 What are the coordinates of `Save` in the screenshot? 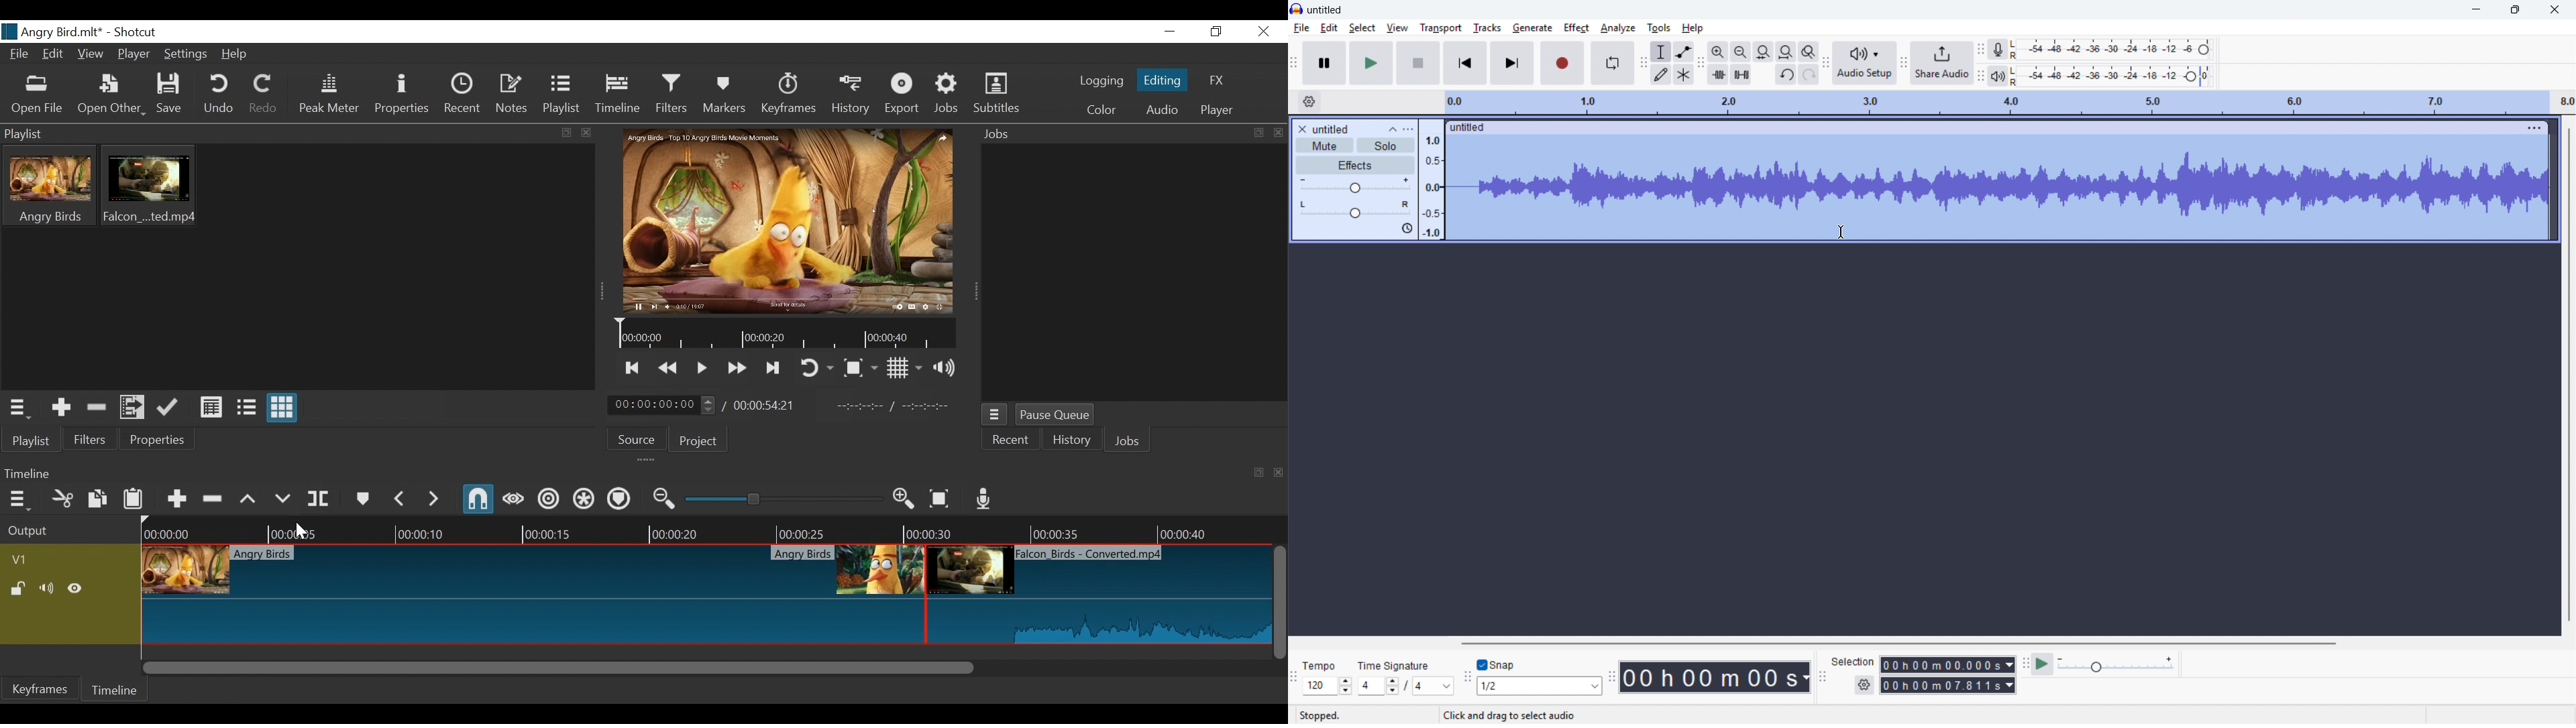 It's located at (171, 95).